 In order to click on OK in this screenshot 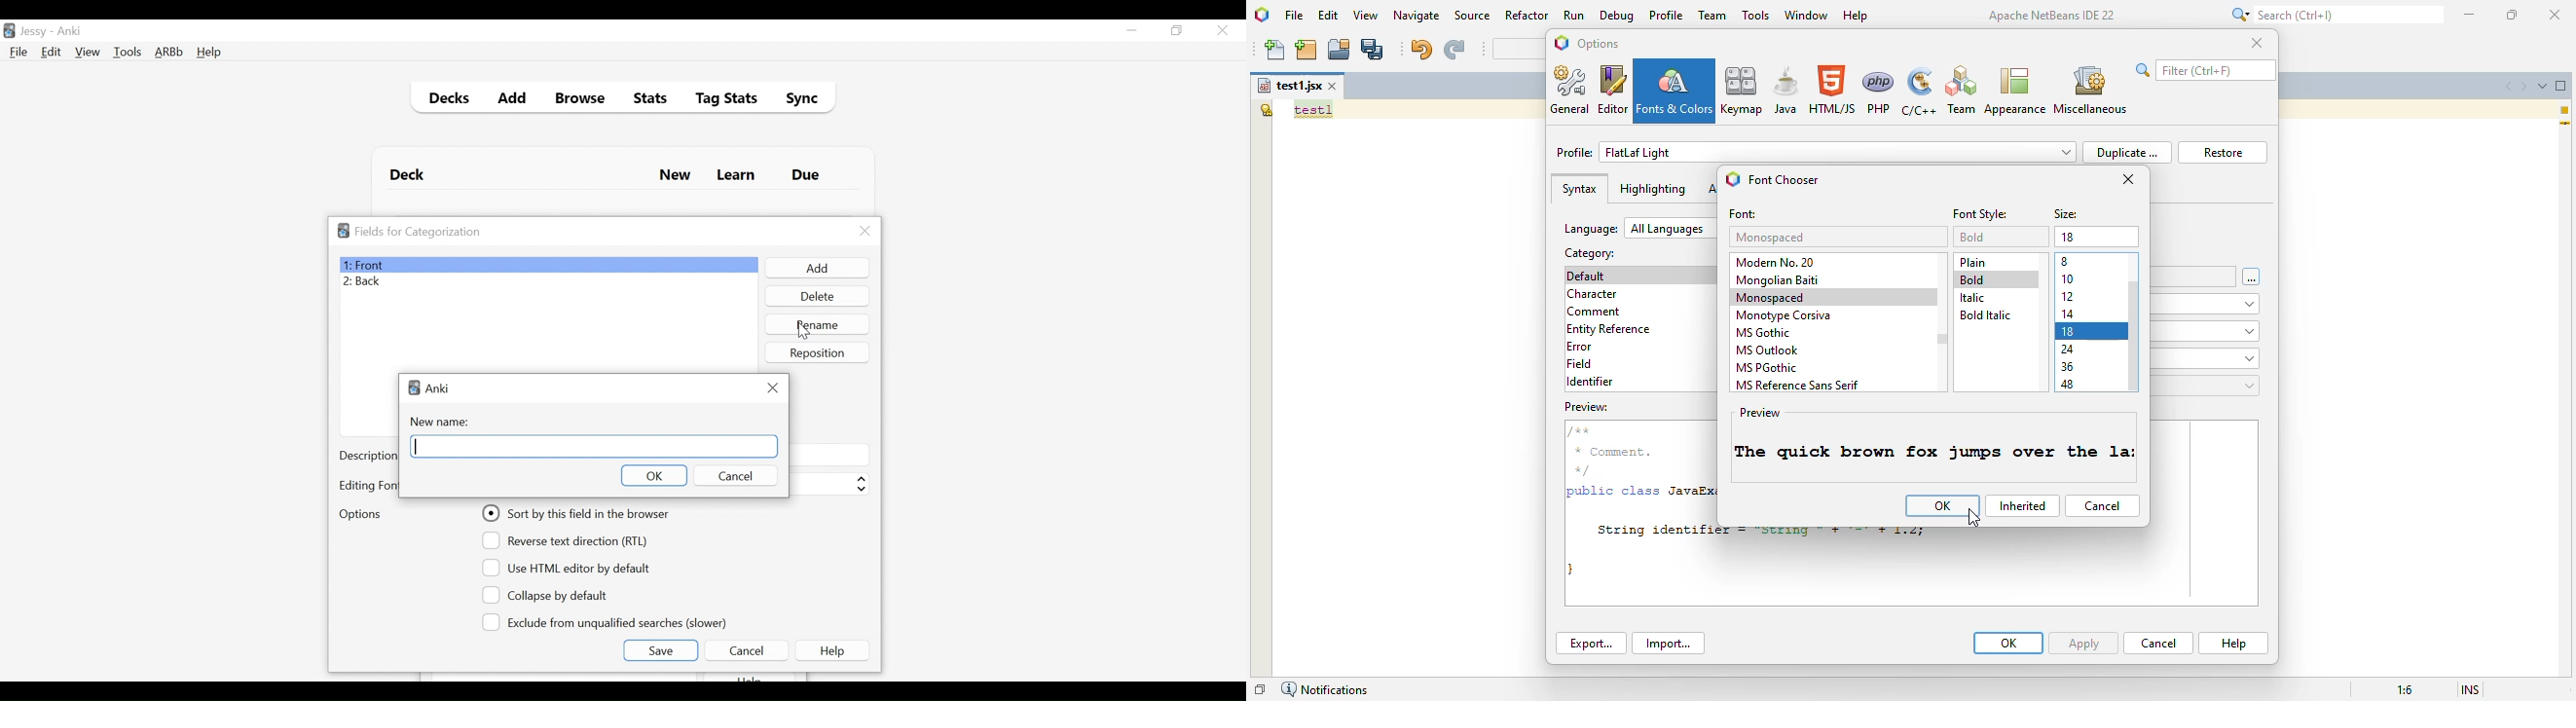, I will do `click(653, 475)`.